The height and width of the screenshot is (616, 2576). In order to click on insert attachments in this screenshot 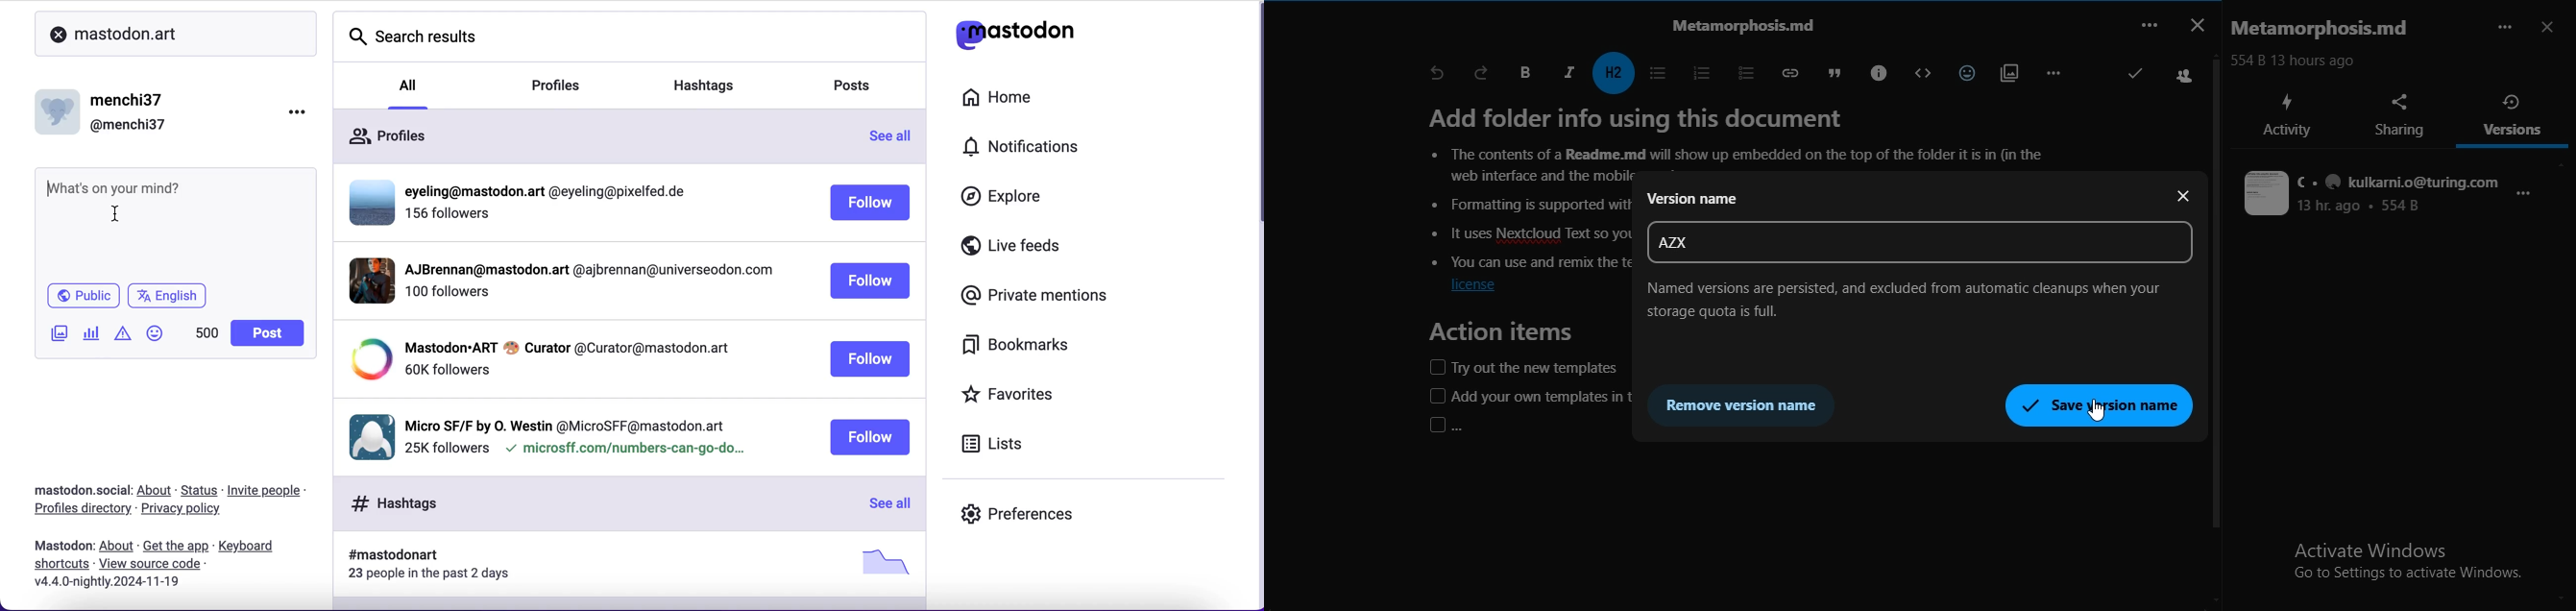, I will do `click(2006, 71)`.